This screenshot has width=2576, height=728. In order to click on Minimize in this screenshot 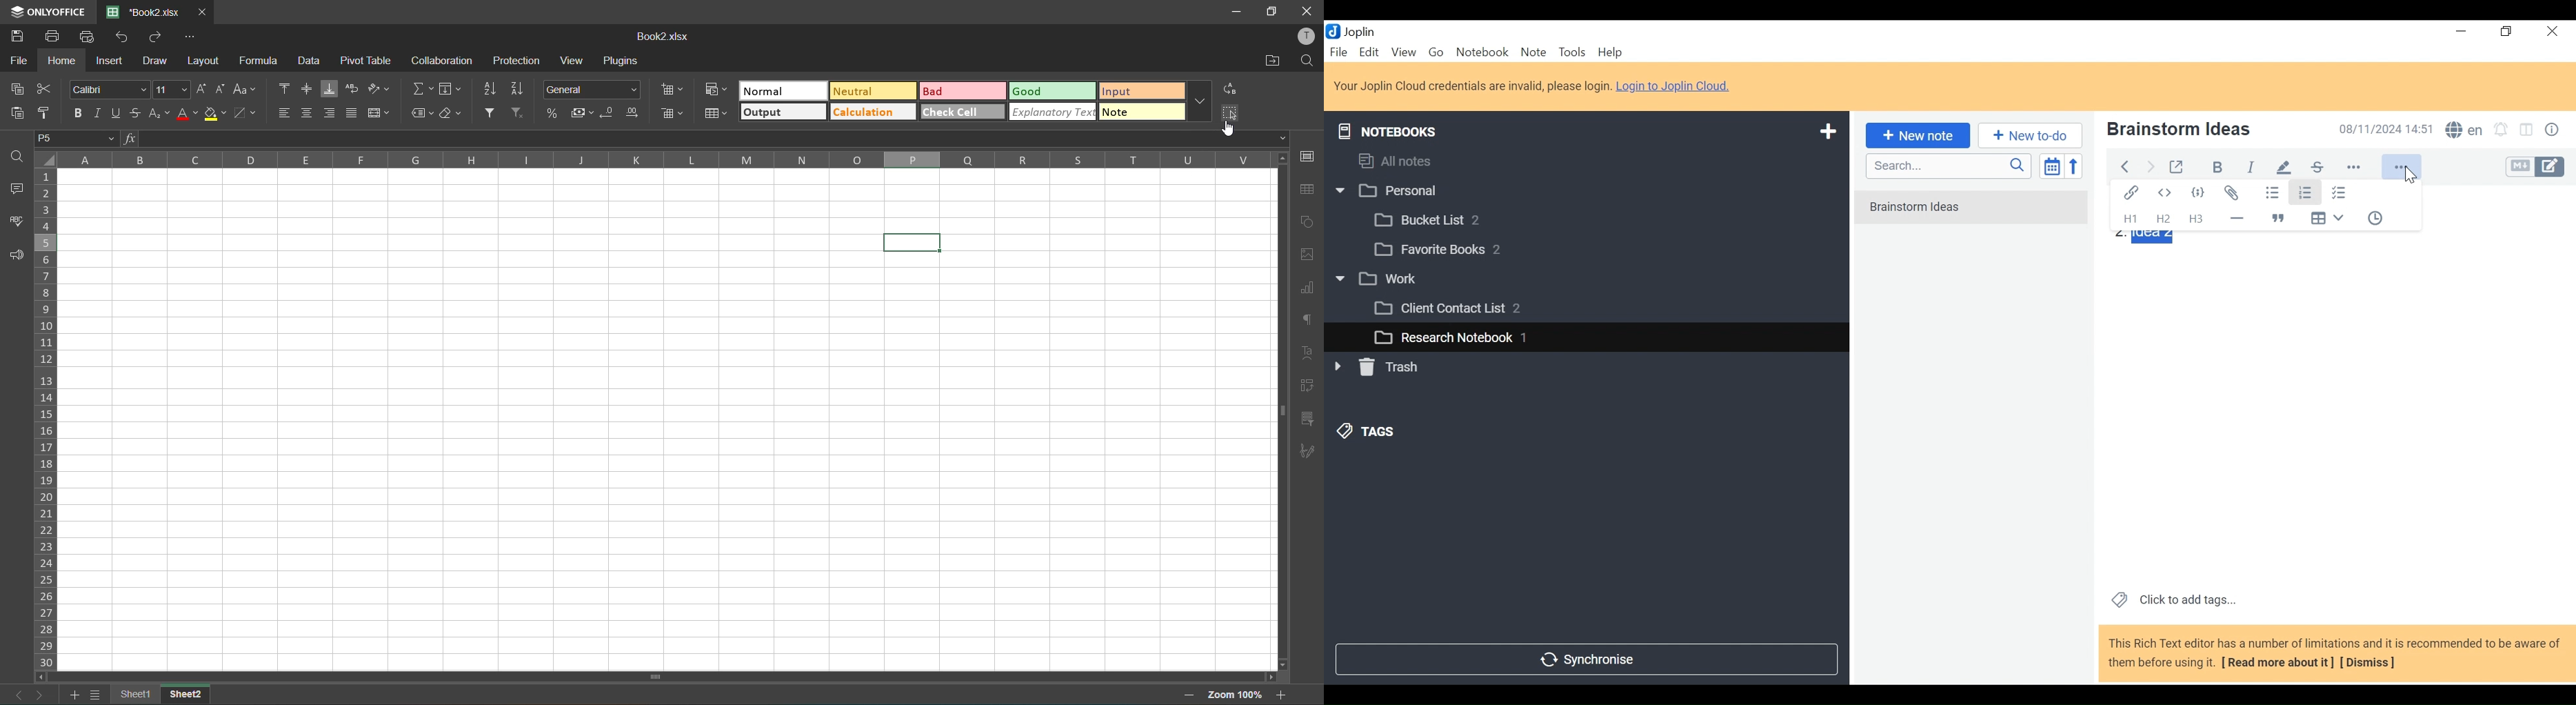, I will do `click(2460, 31)`.